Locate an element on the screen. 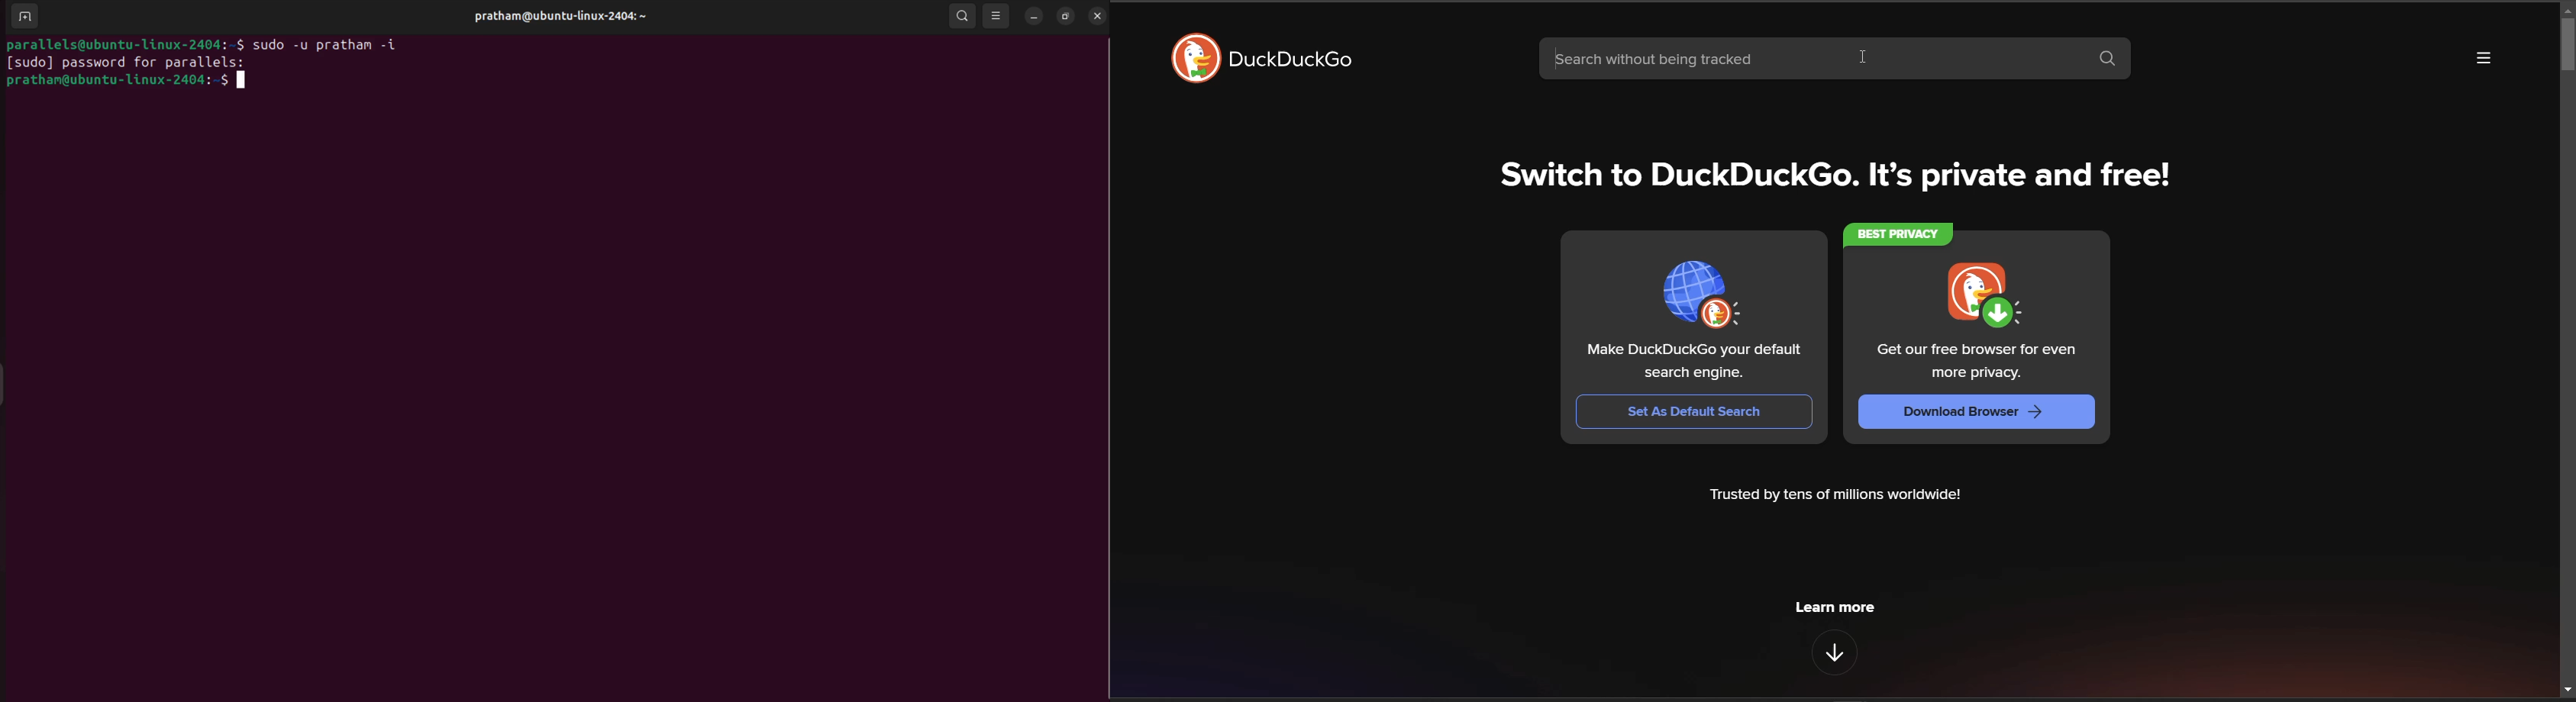  Get our free browser for even
more privacy. is located at coordinates (1979, 362).